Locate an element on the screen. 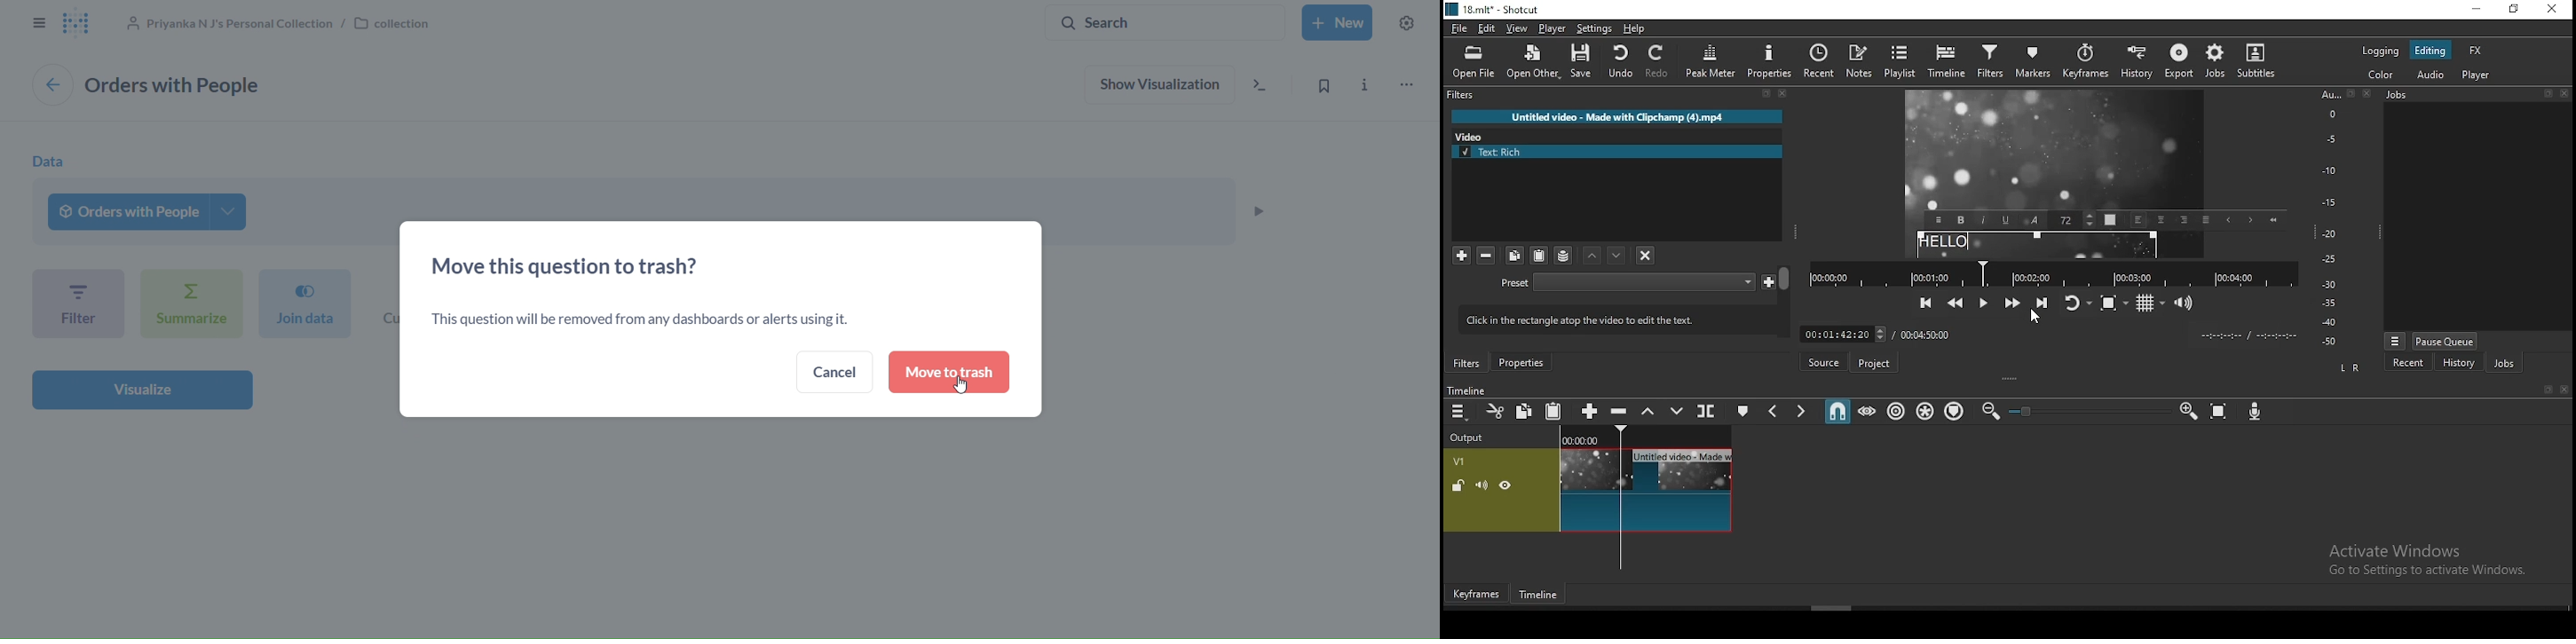  jobs is located at coordinates (2216, 62).